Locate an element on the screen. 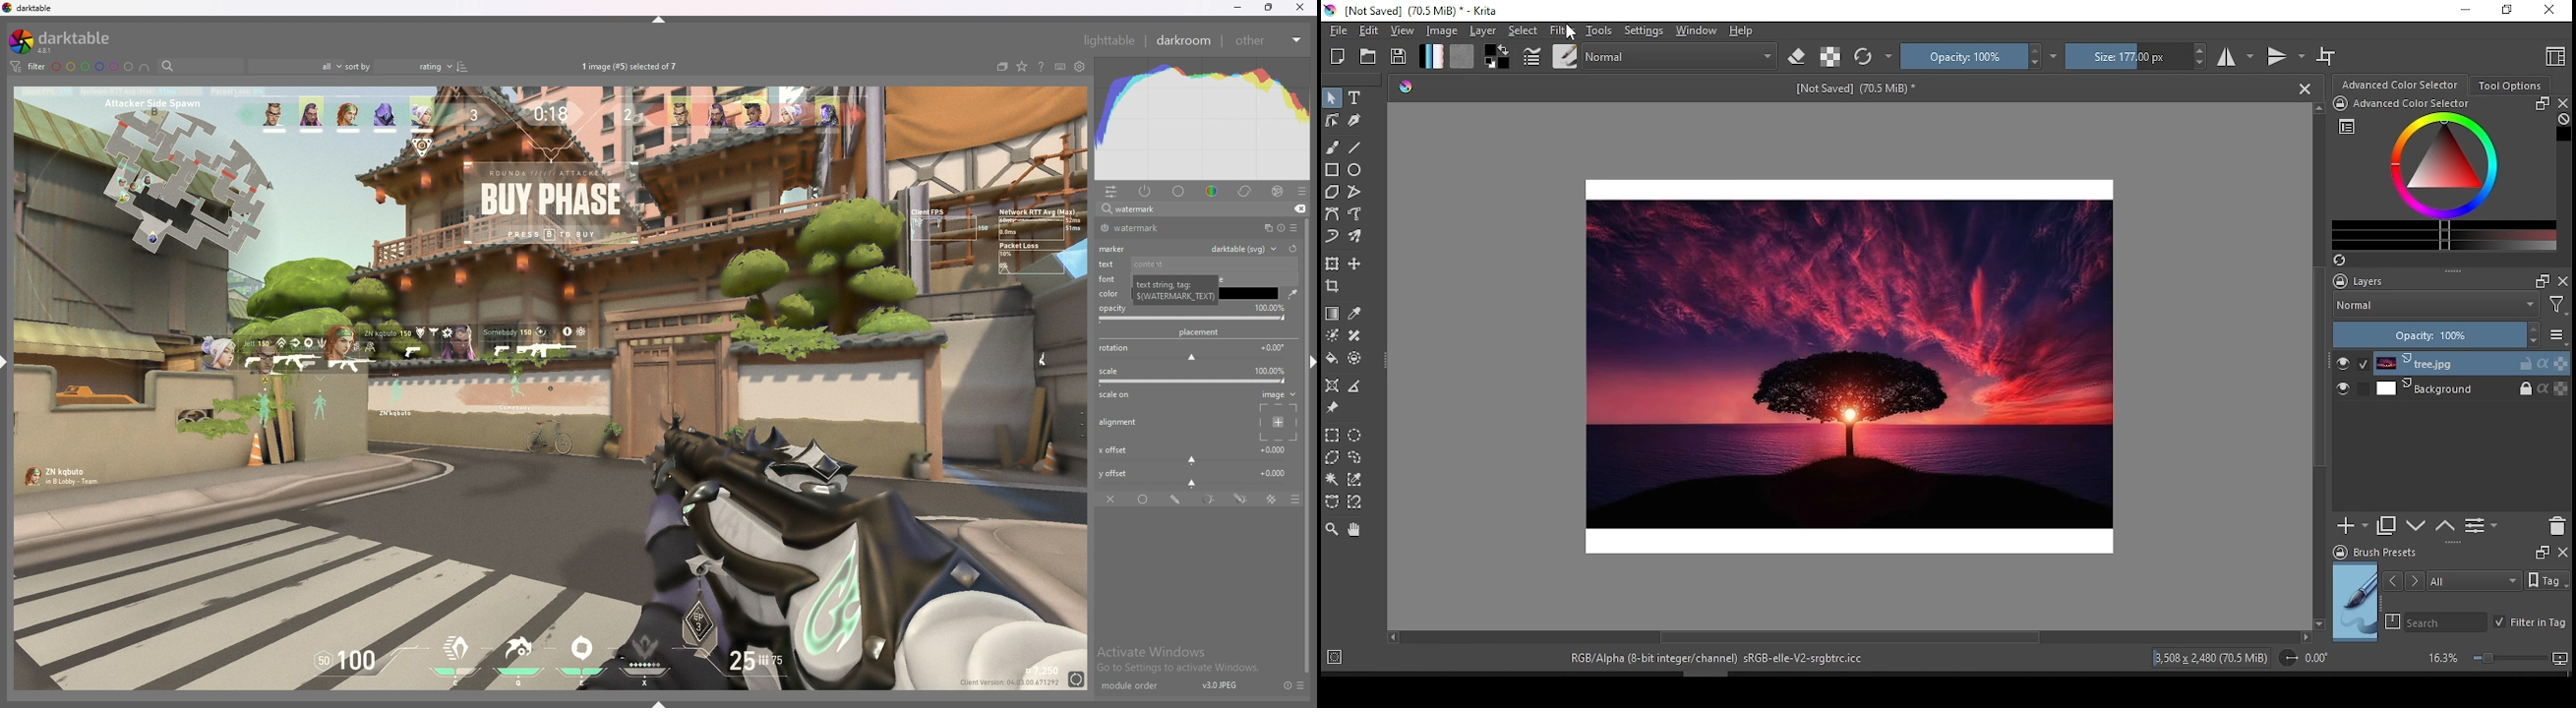 The width and height of the screenshot is (2576, 728). filter by text is located at coordinates (200, 67).